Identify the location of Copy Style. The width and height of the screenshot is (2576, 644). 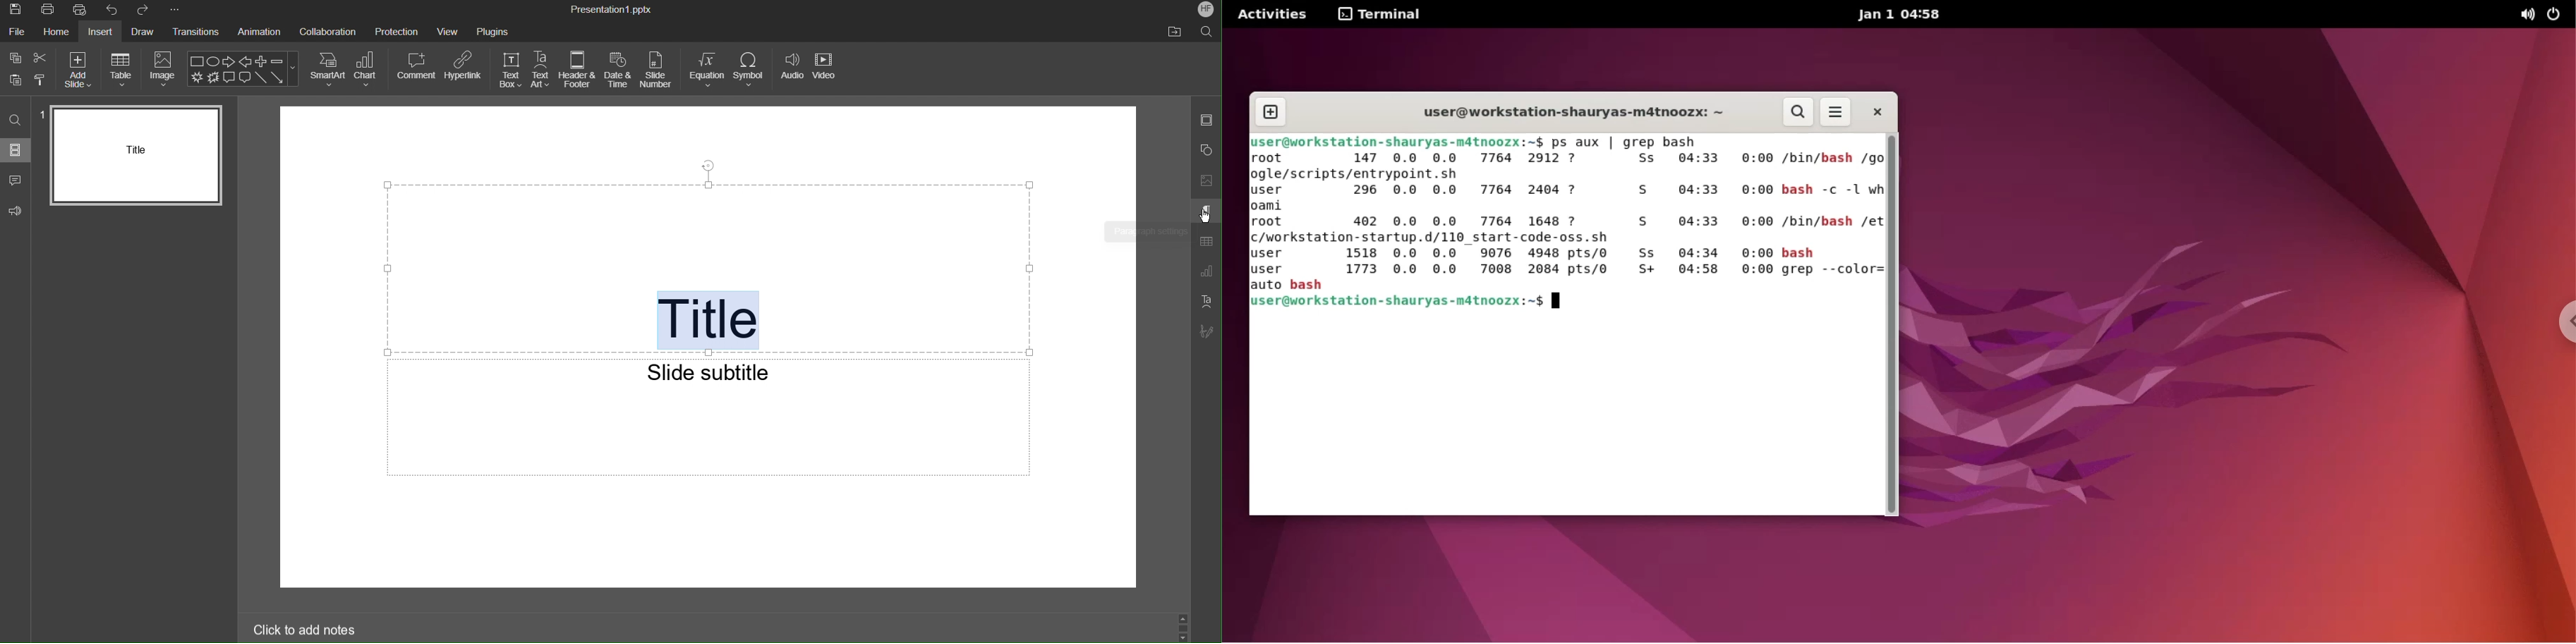
(41, 80).